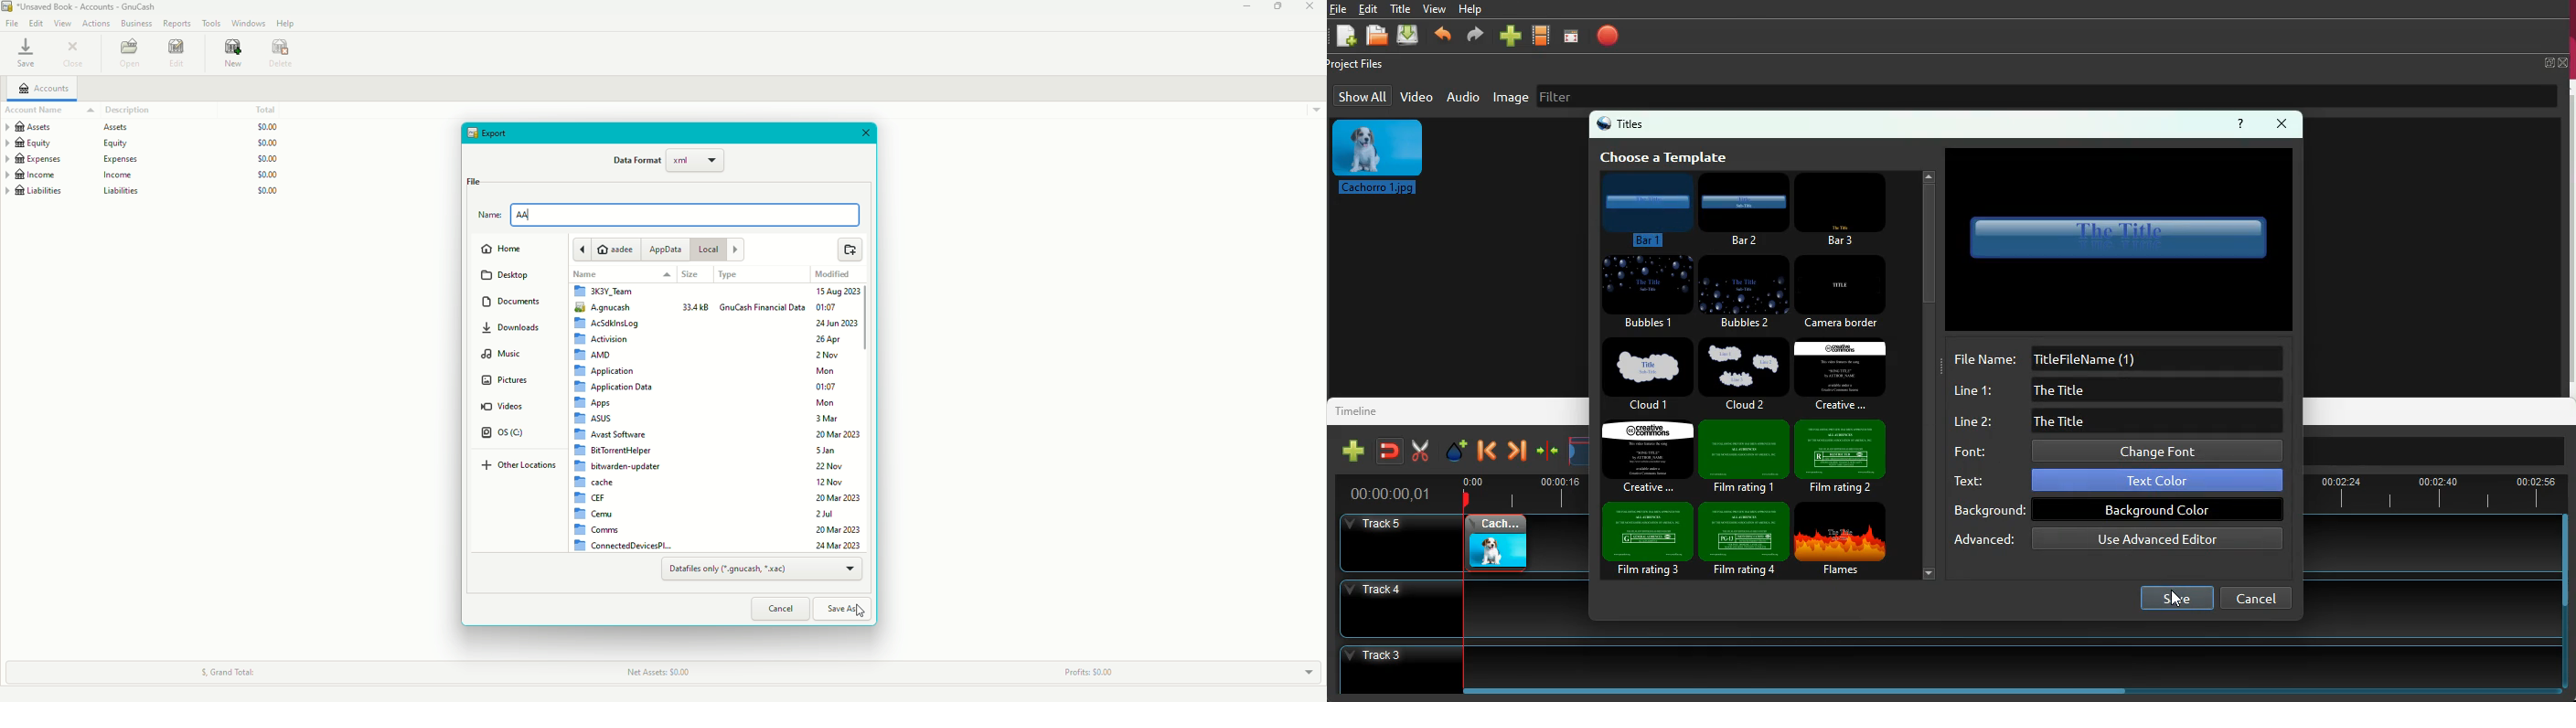  Describe the element at coordinates (505, 251) in the screenshot. I see `Home` at that location.